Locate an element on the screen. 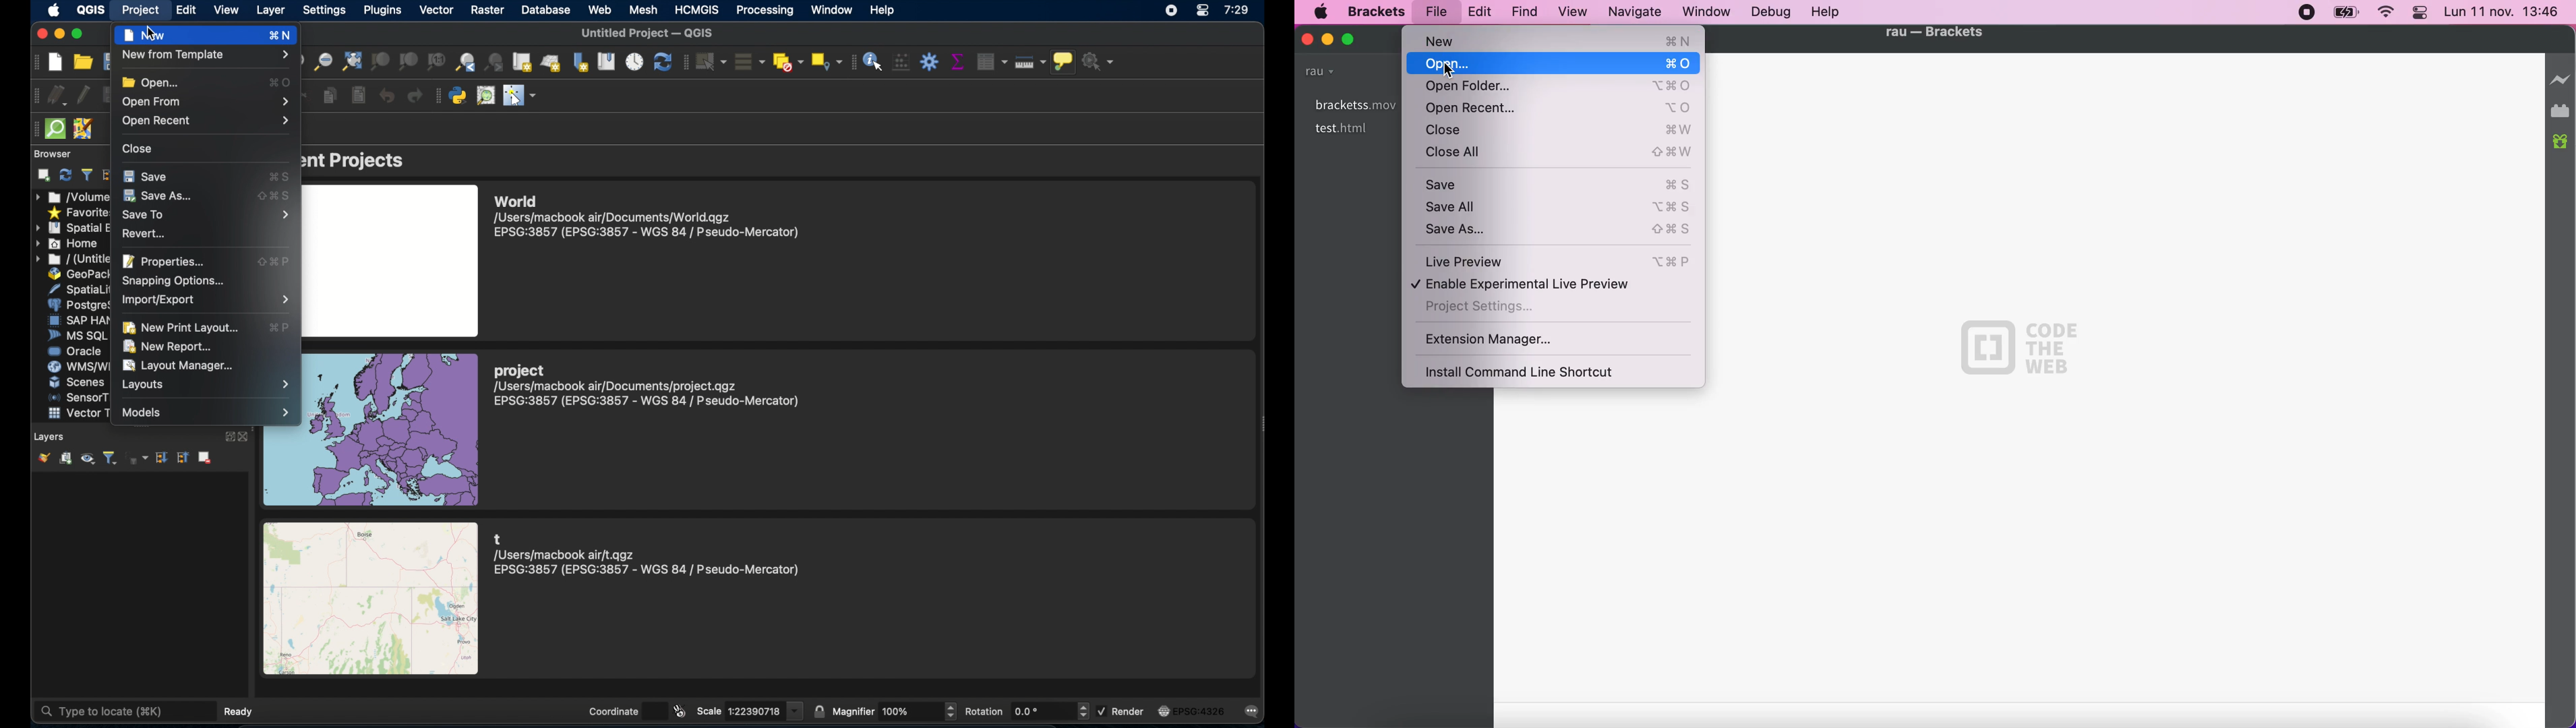 This screenshot has height=728, width=2576. wifi is located at coordinates (2385, 14).